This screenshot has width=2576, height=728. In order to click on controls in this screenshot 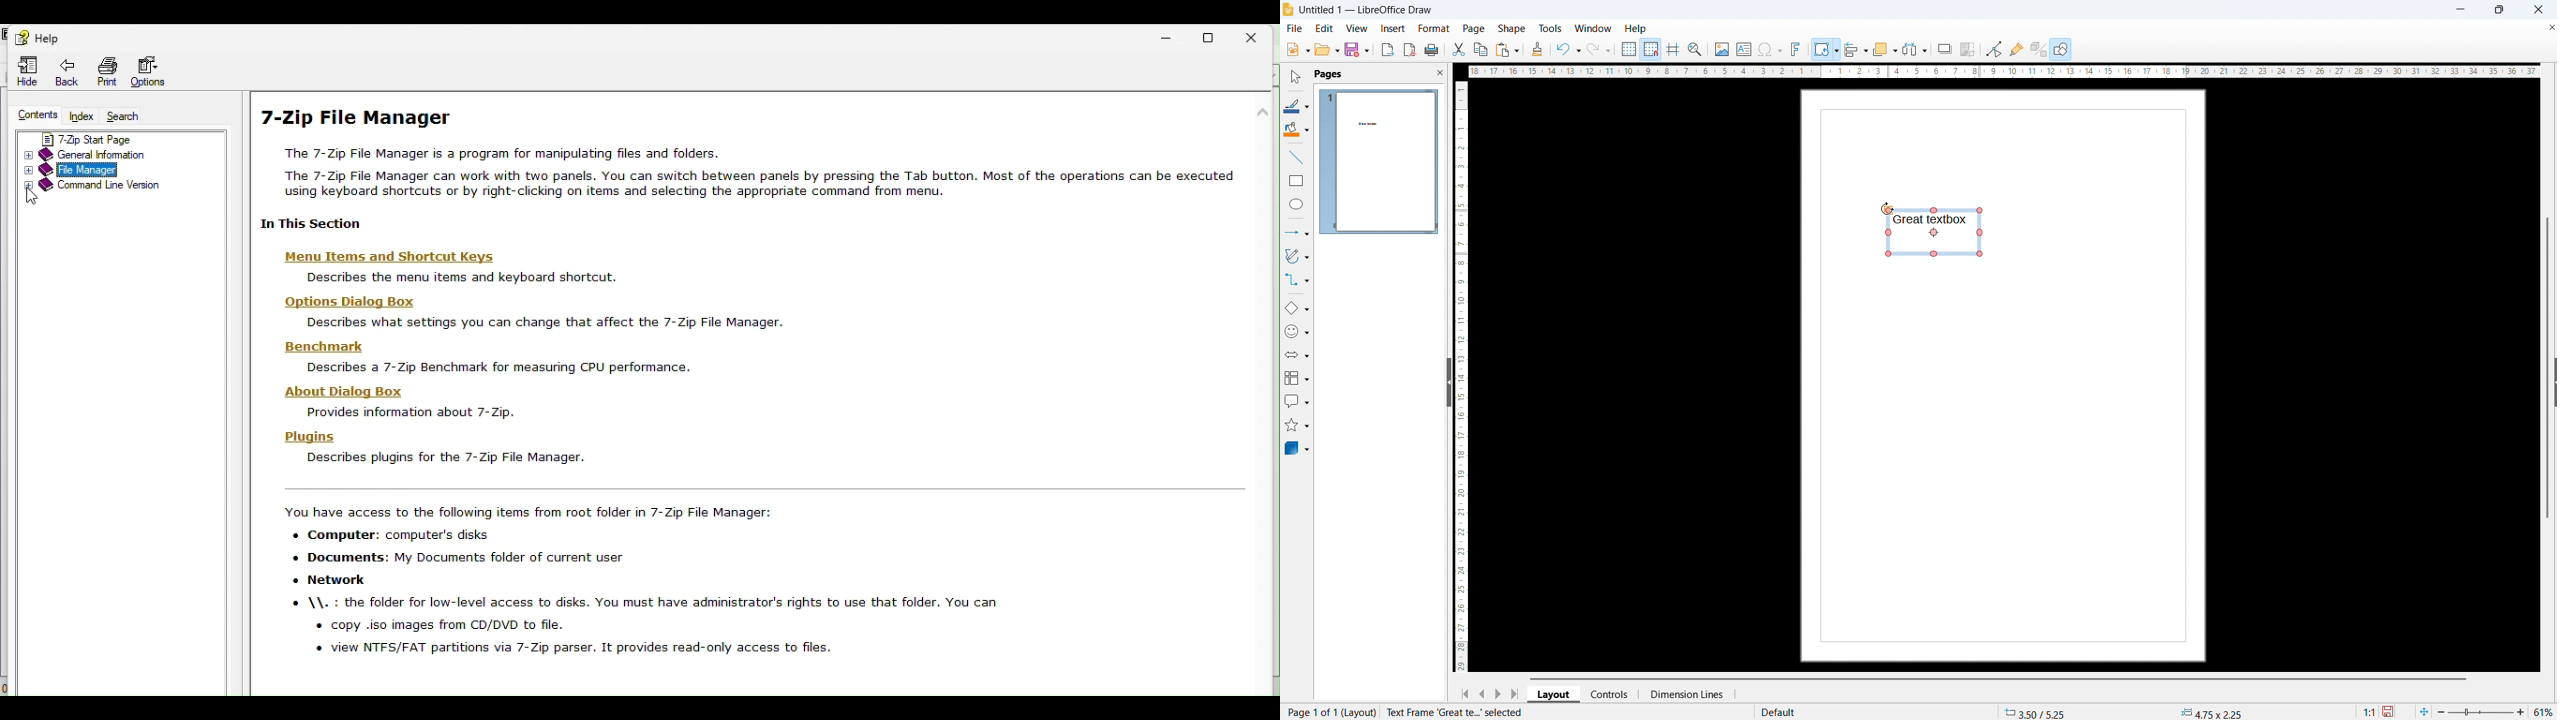, I will do `click(1611, 694)`.